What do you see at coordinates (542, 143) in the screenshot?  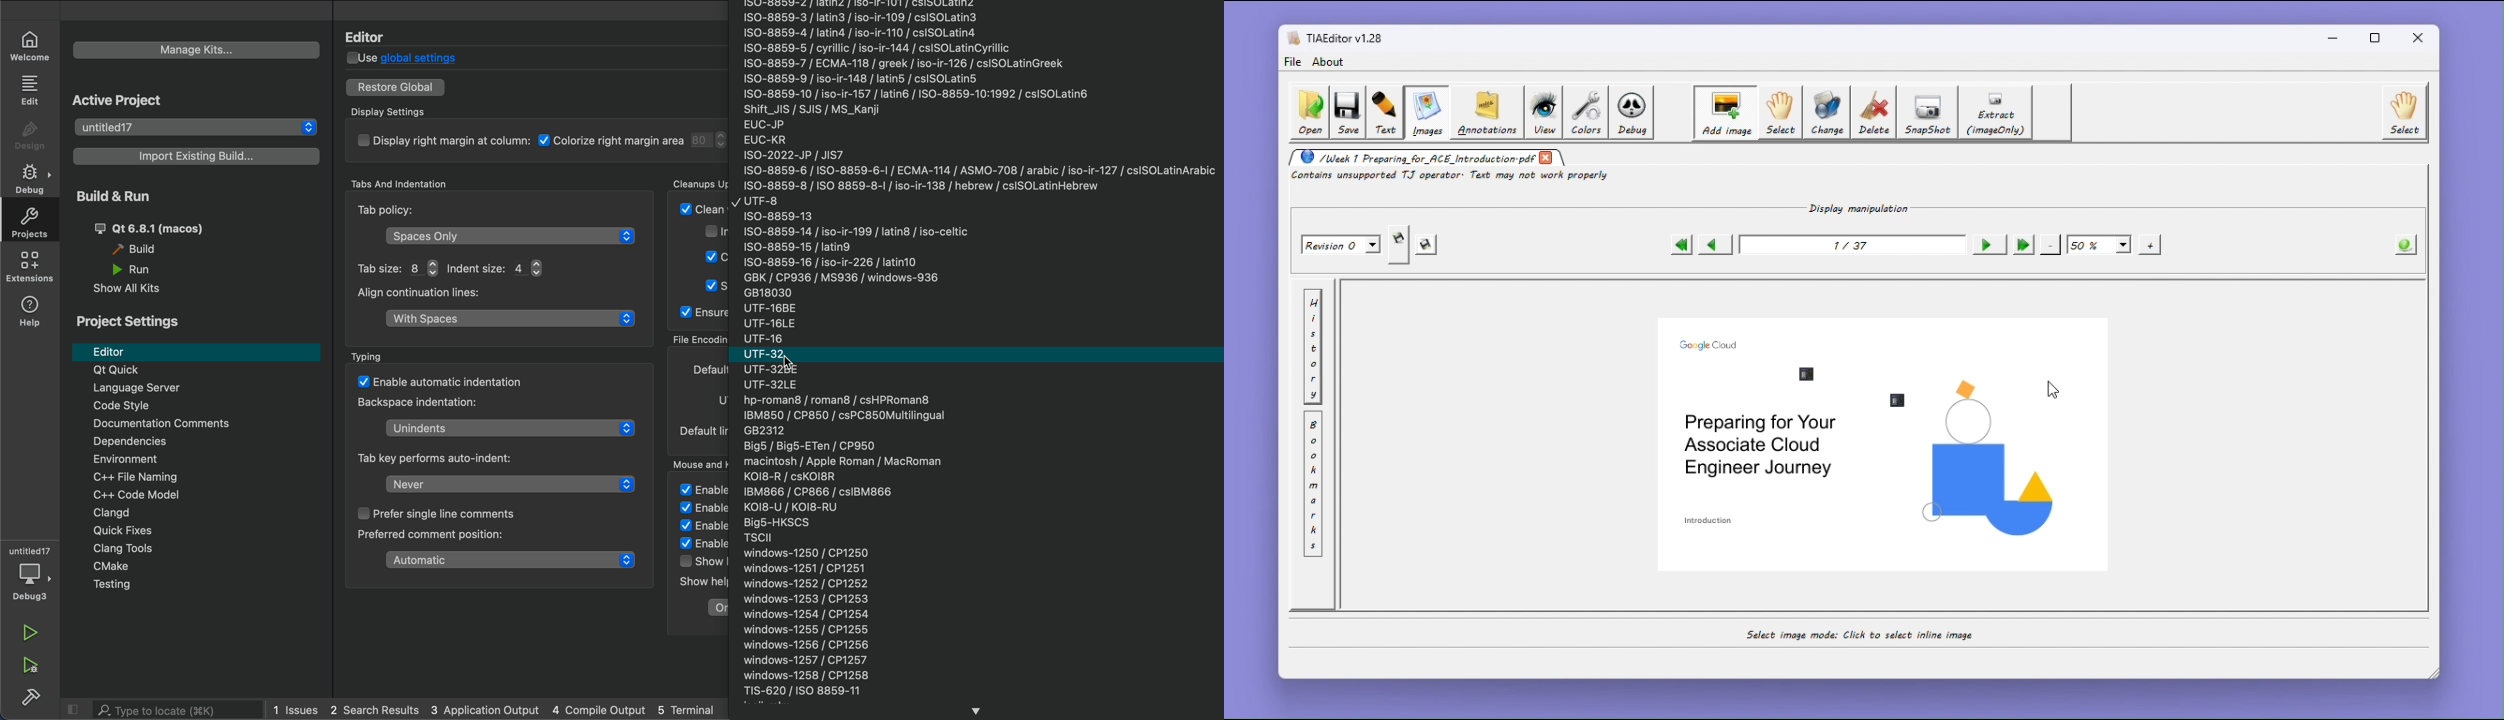 I see `display setings` at bounding box center [542, 143].